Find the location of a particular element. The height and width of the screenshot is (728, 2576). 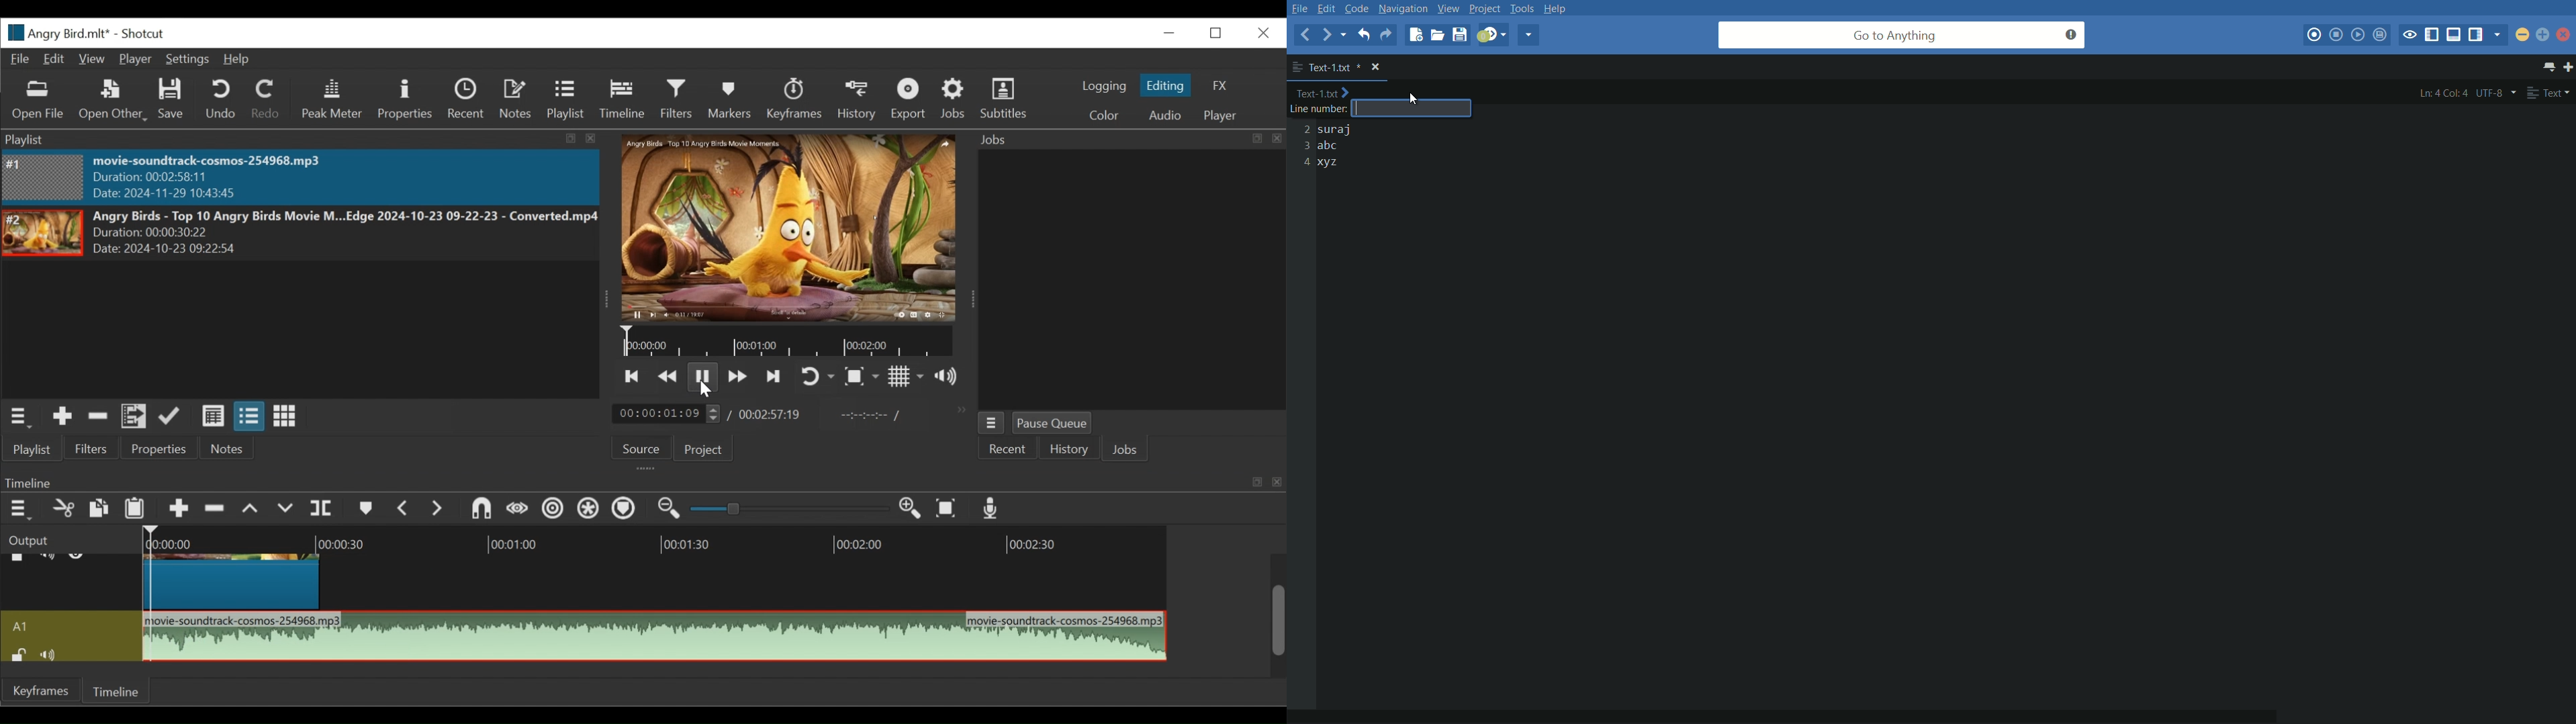

Help is located at coordinates (235, 60).